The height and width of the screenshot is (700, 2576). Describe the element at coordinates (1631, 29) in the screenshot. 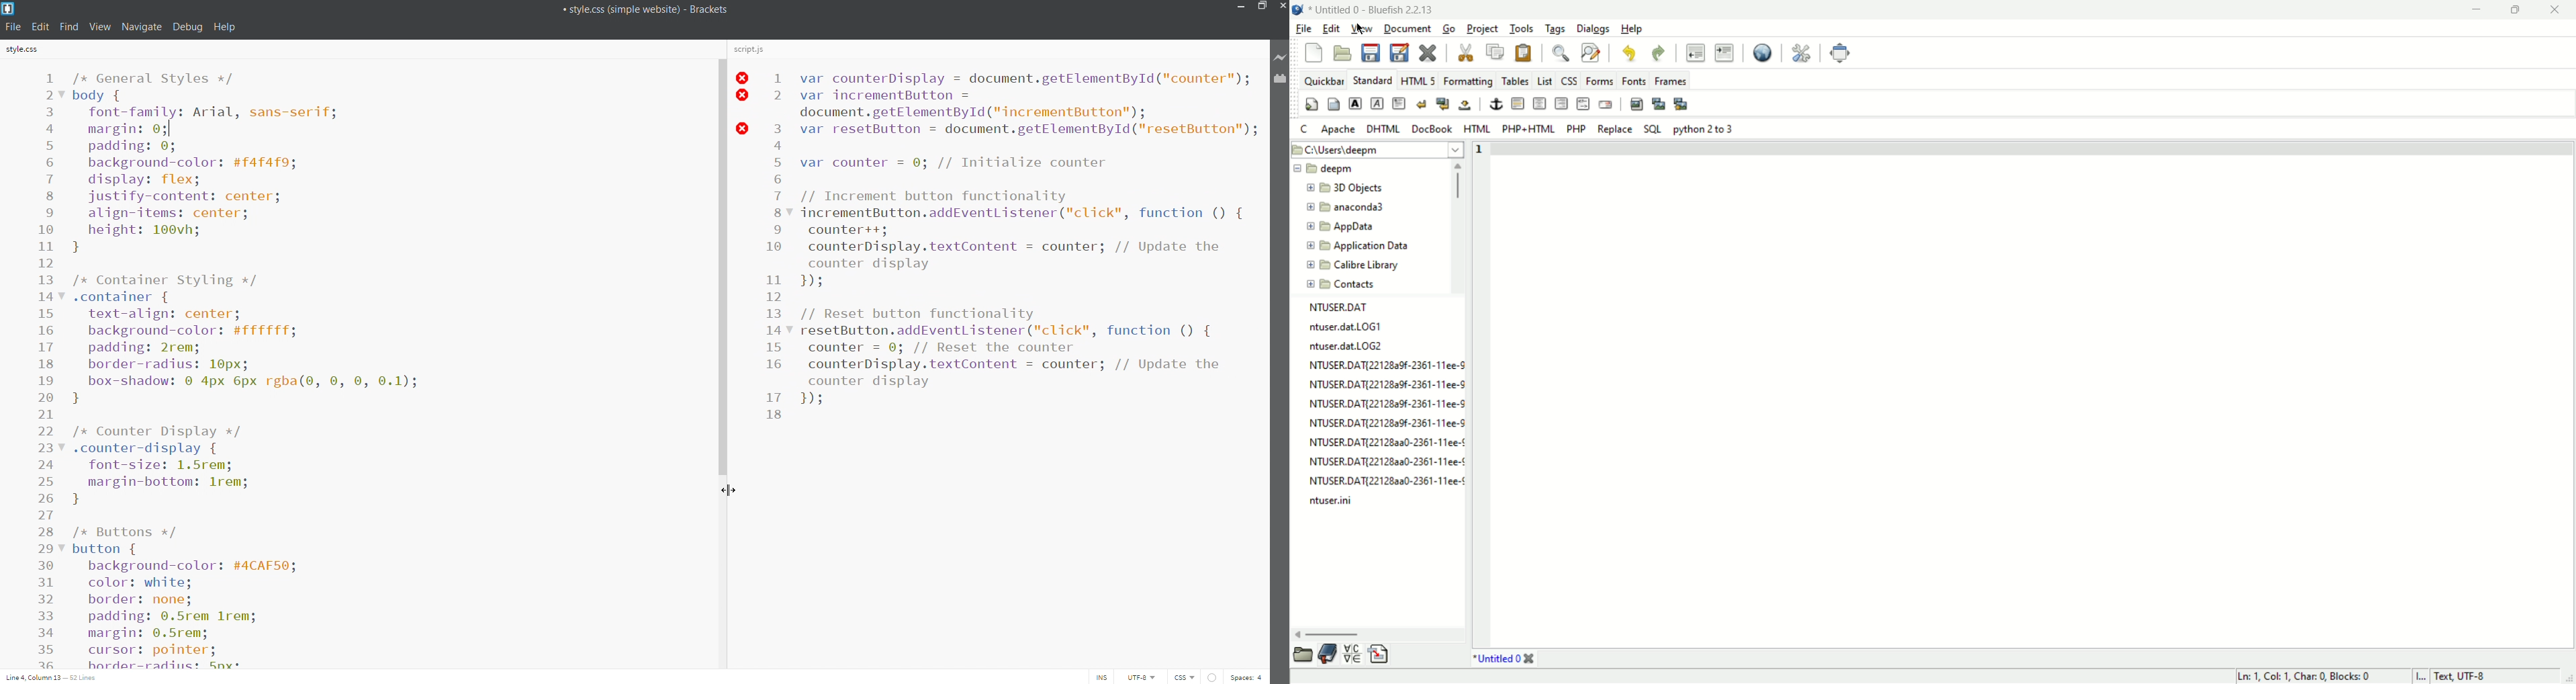

I see `help` at that location.